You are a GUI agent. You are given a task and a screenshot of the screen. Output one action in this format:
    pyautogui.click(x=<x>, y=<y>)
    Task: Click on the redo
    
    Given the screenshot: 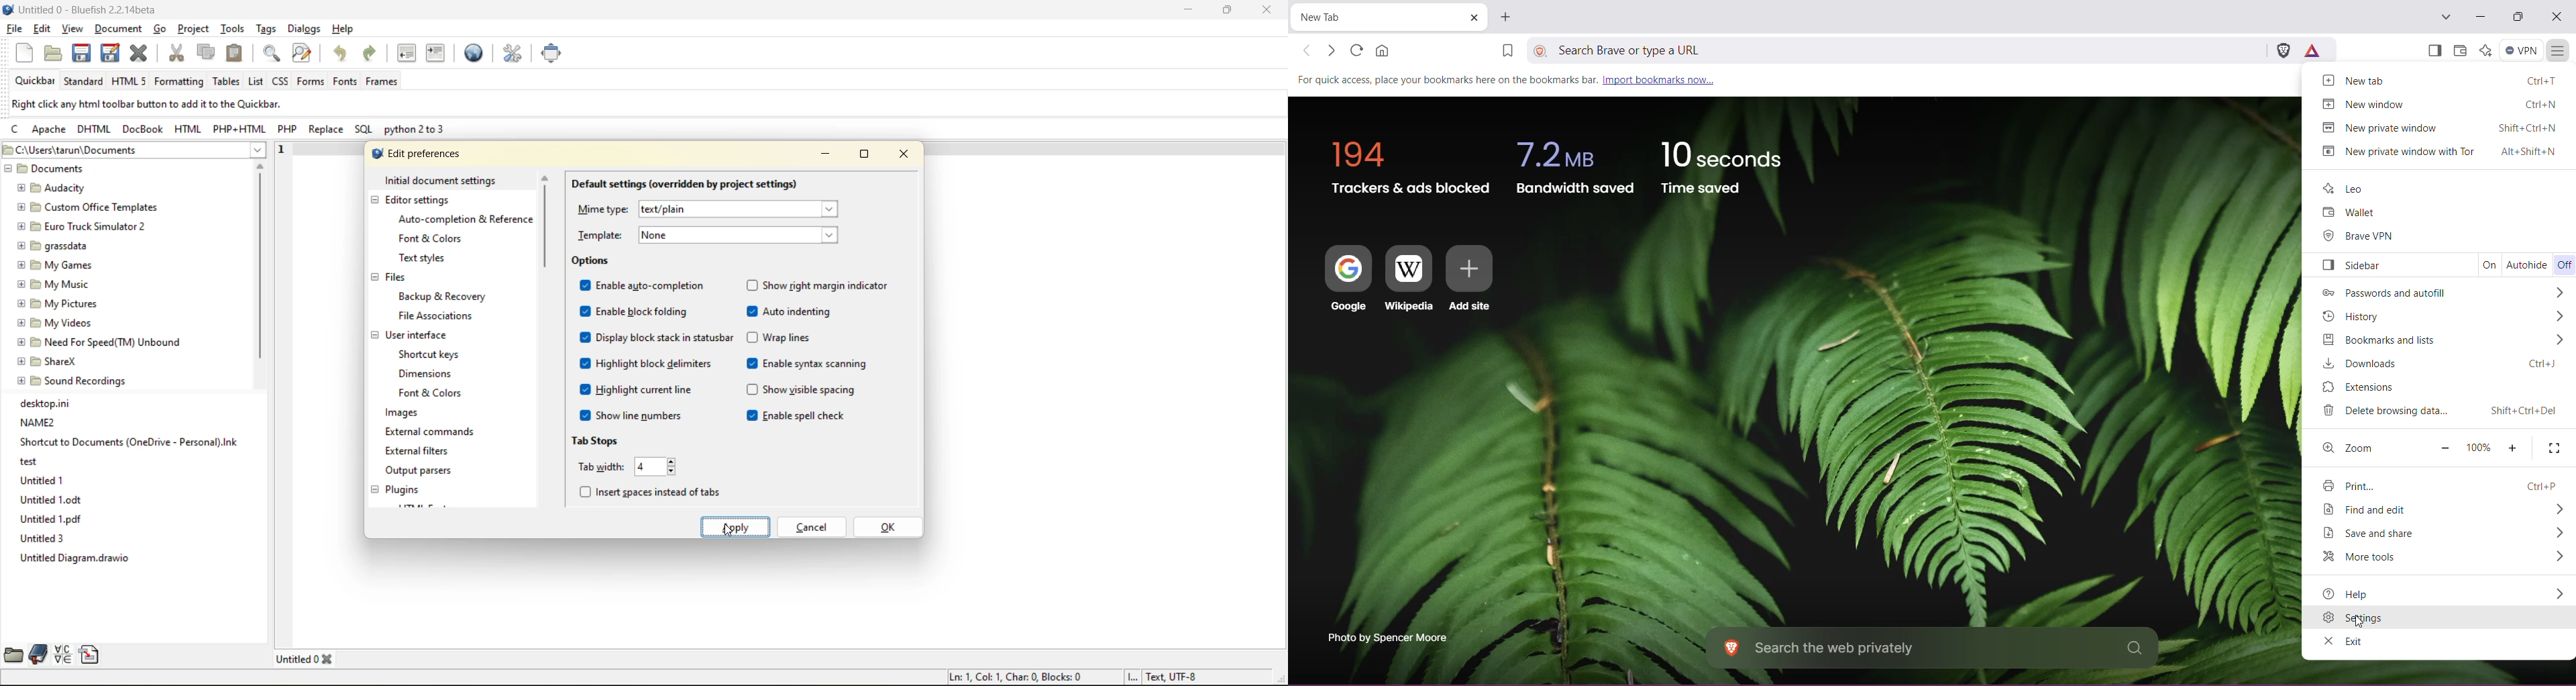 What is the action you would take?
    pyautogui.click(x=373, y=54)
    